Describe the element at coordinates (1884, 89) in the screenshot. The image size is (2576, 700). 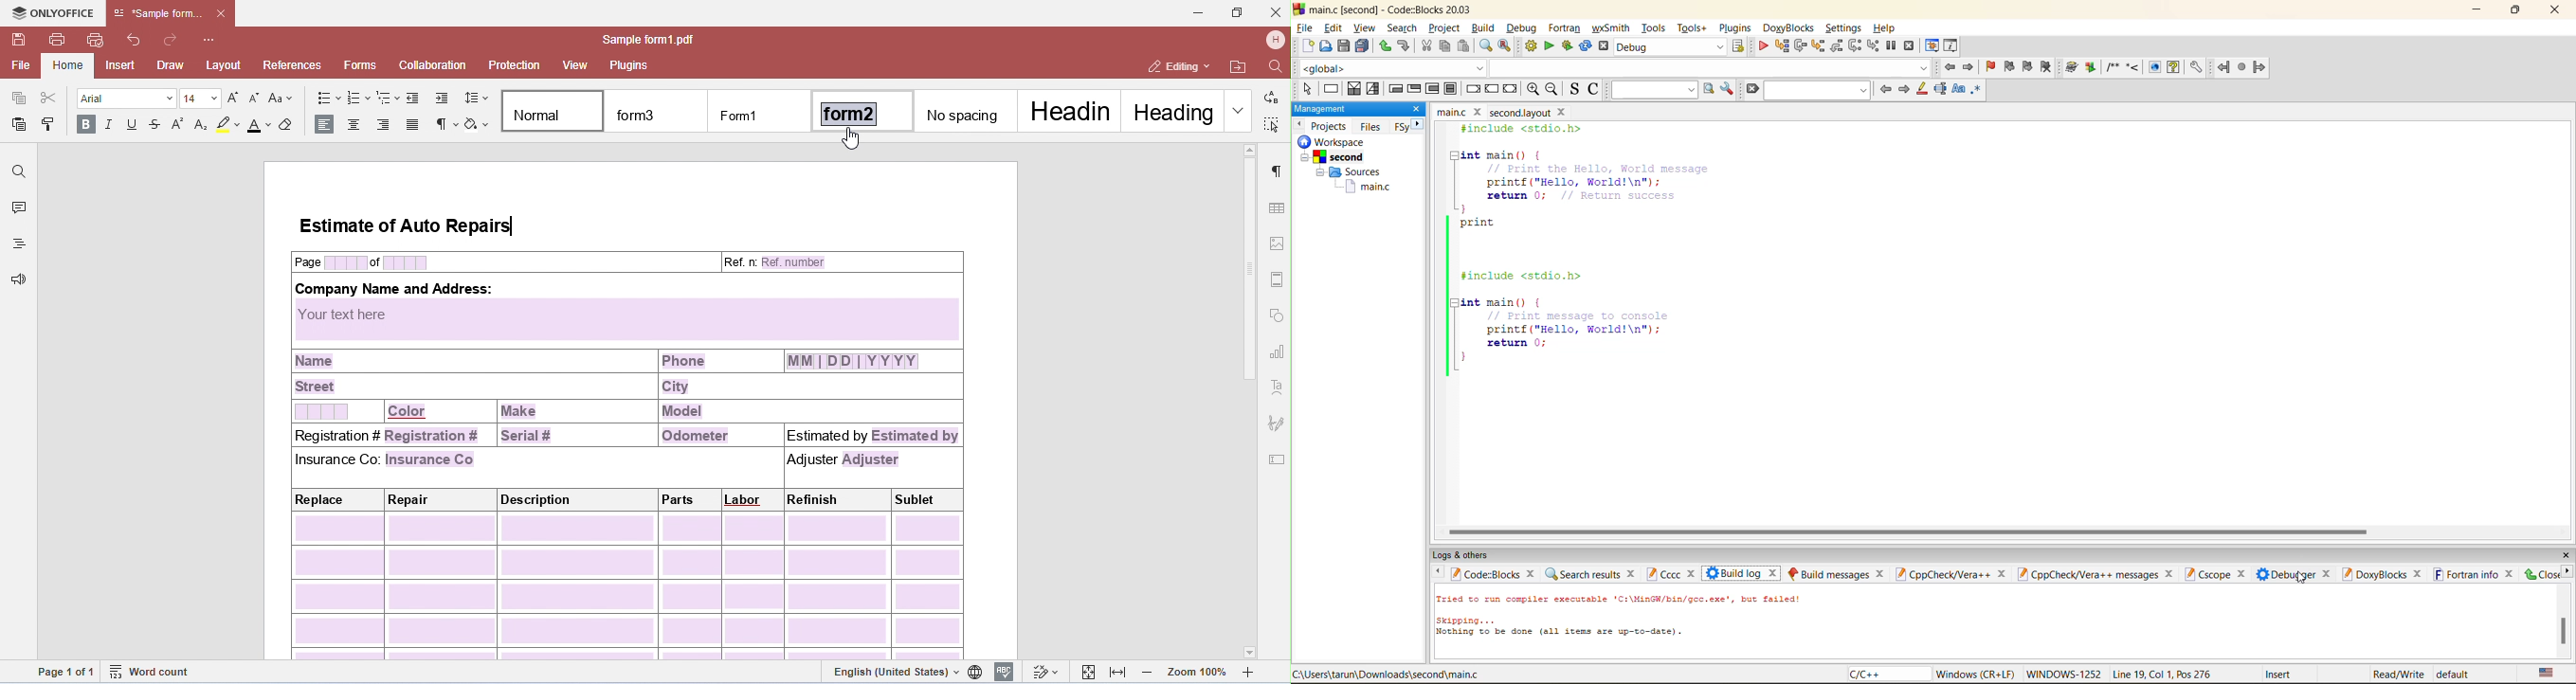
I see `previous` at that location.